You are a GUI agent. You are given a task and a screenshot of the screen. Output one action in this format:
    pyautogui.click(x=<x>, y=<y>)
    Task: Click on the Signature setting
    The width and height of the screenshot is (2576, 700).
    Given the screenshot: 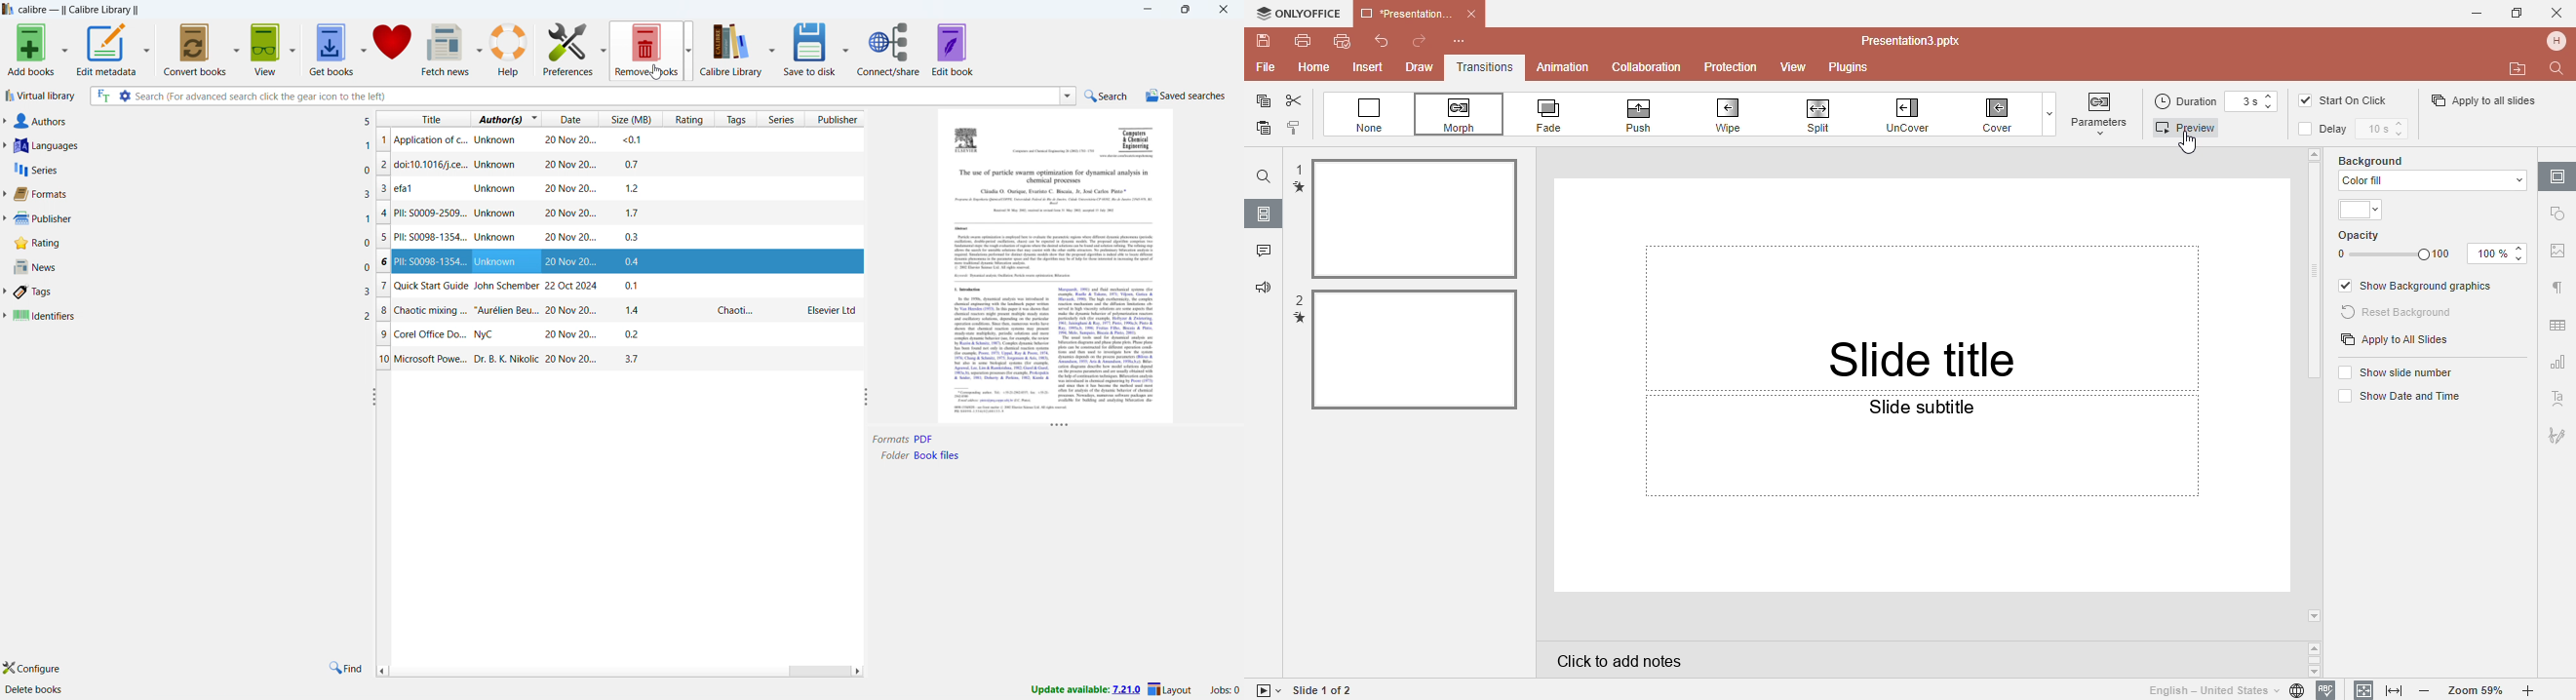 What is the action you would take?
    pyautogui.click(x=2556, y=432)
    